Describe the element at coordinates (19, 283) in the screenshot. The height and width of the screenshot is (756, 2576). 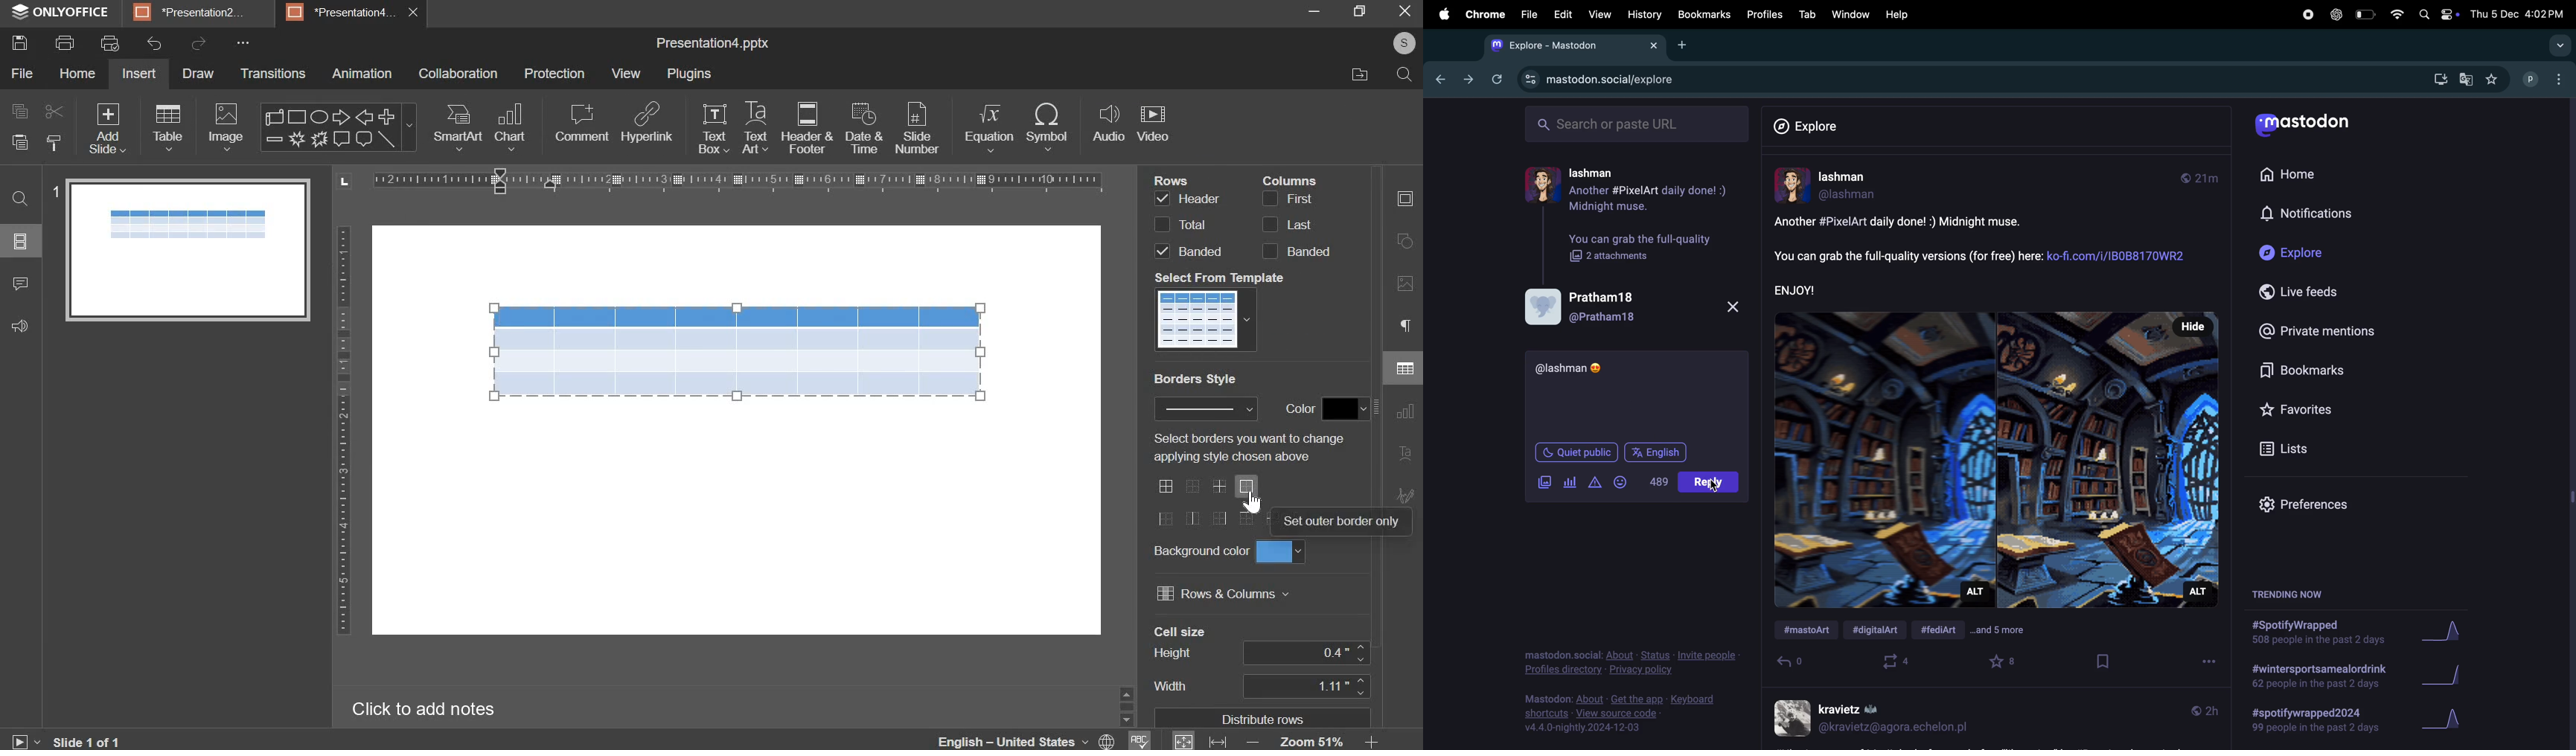
I see `comments` at that location.